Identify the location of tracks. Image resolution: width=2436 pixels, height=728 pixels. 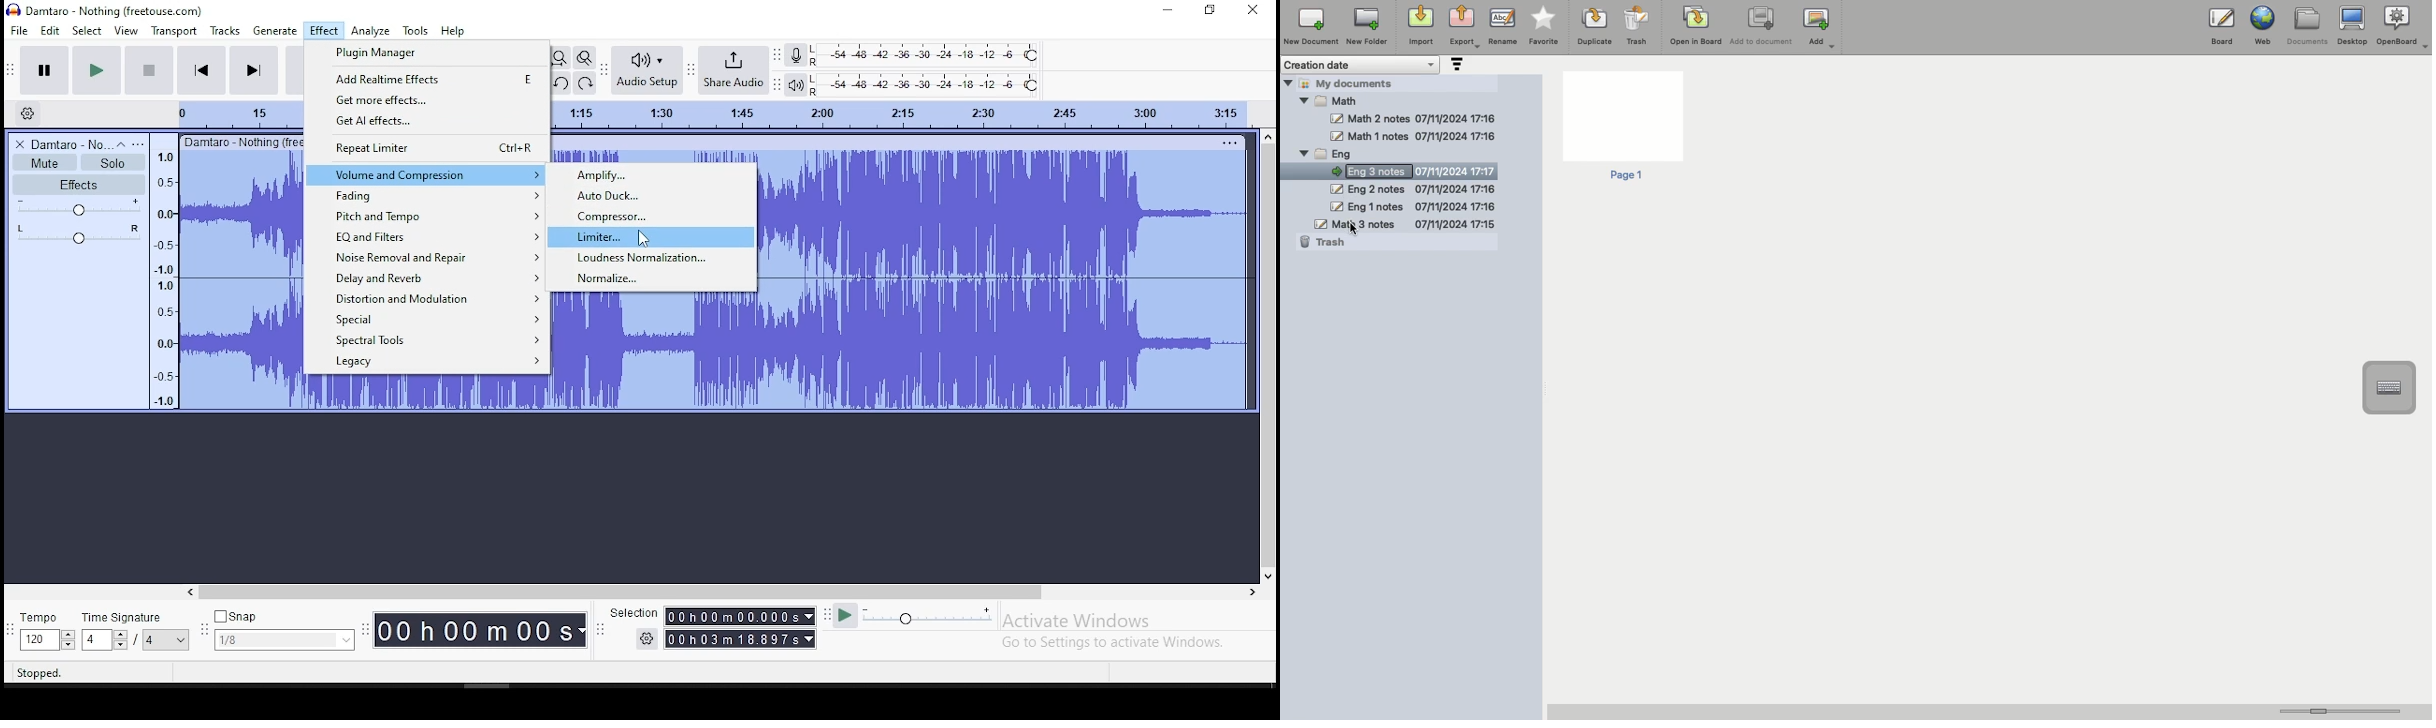
(225, 30).